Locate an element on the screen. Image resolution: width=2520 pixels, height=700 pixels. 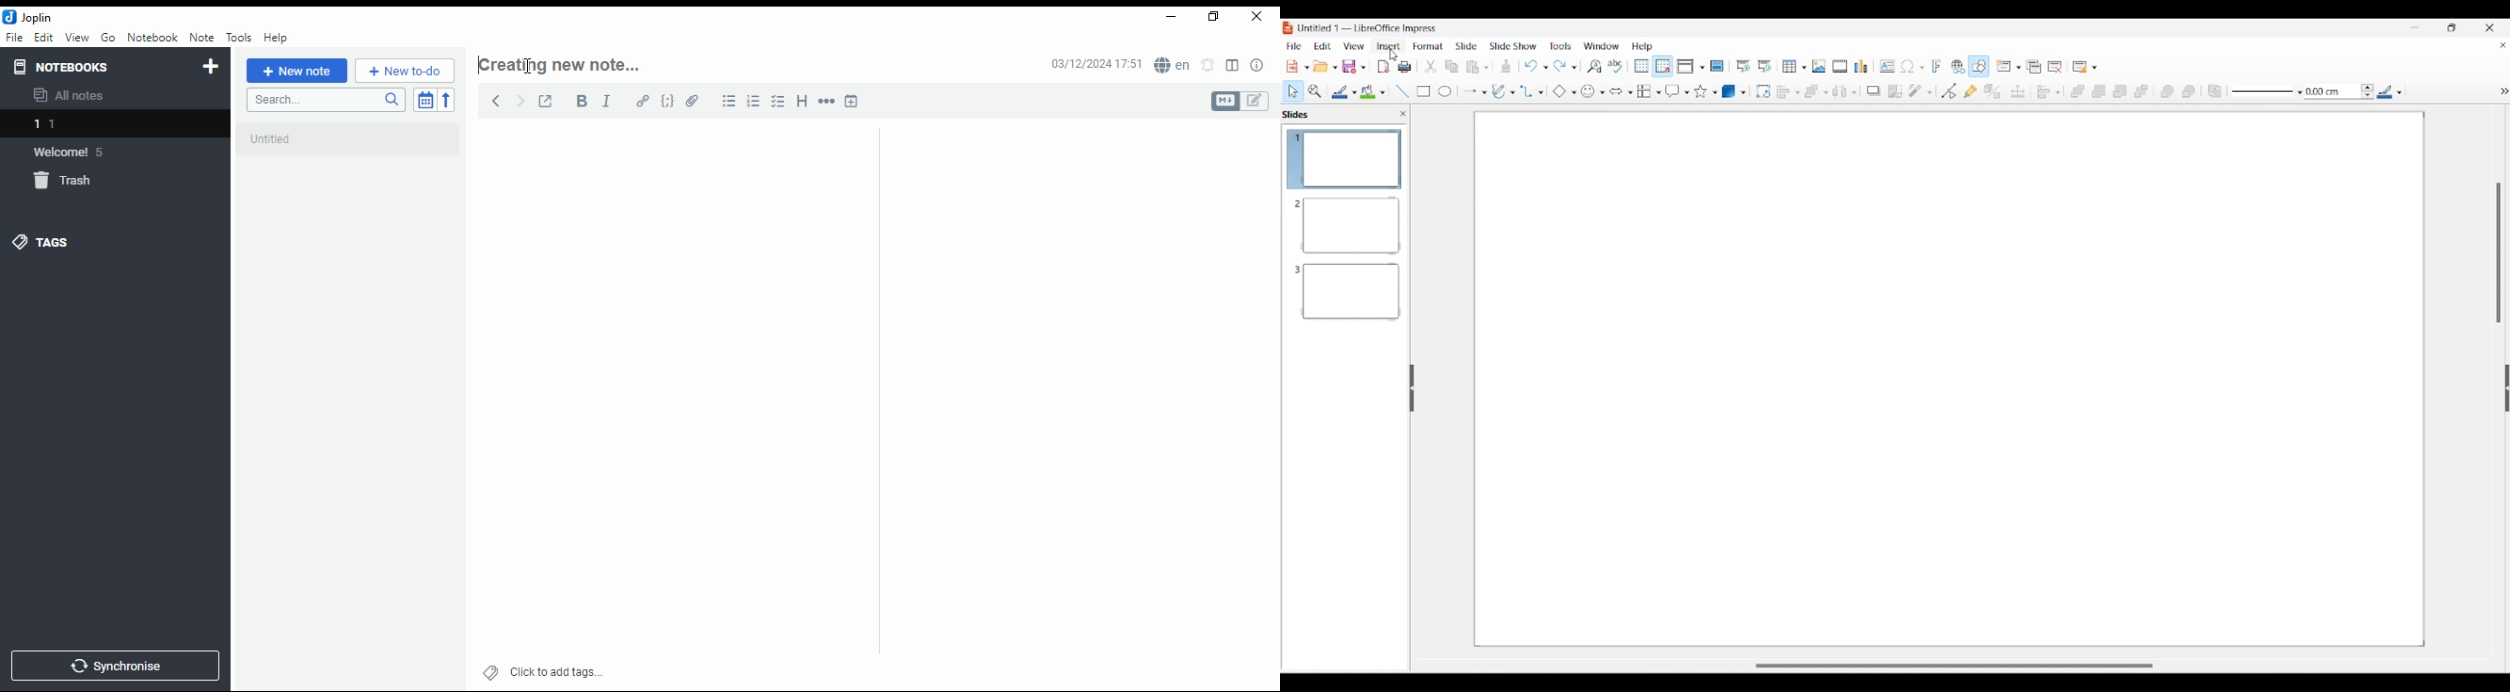
Callout shape options is located at coordinates (1677, 91).